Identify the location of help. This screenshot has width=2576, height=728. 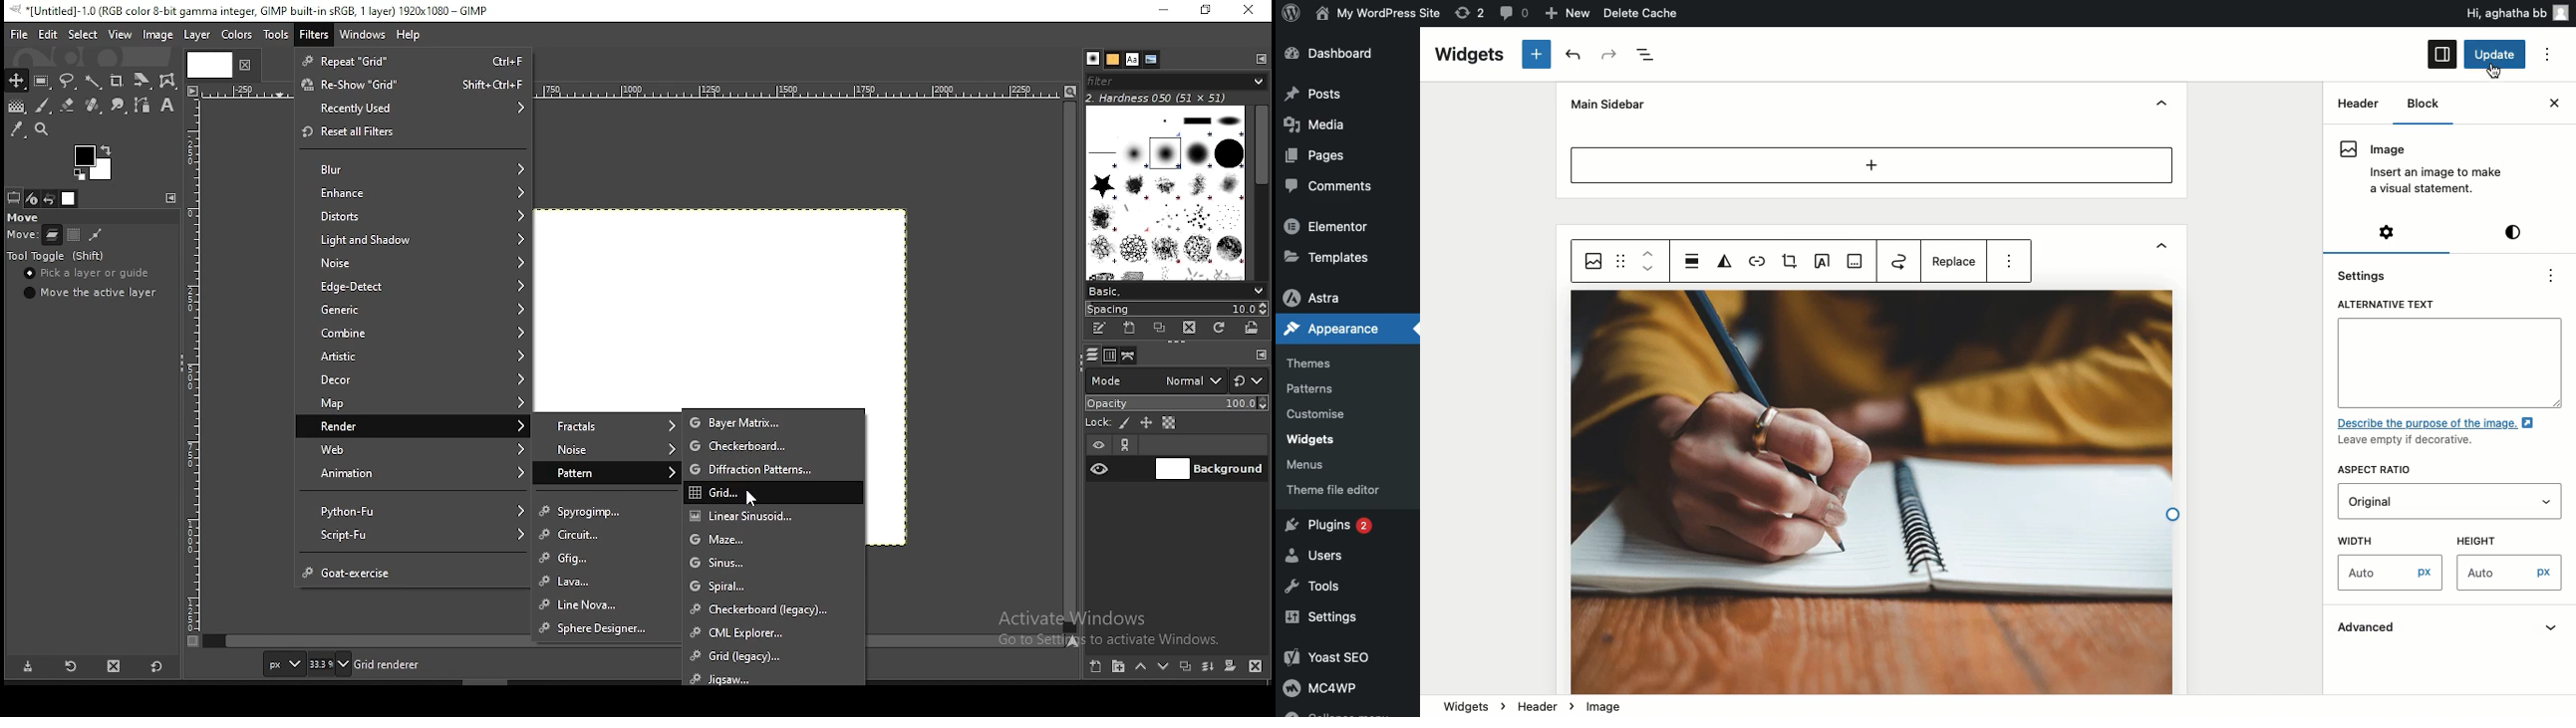
(411, 36).